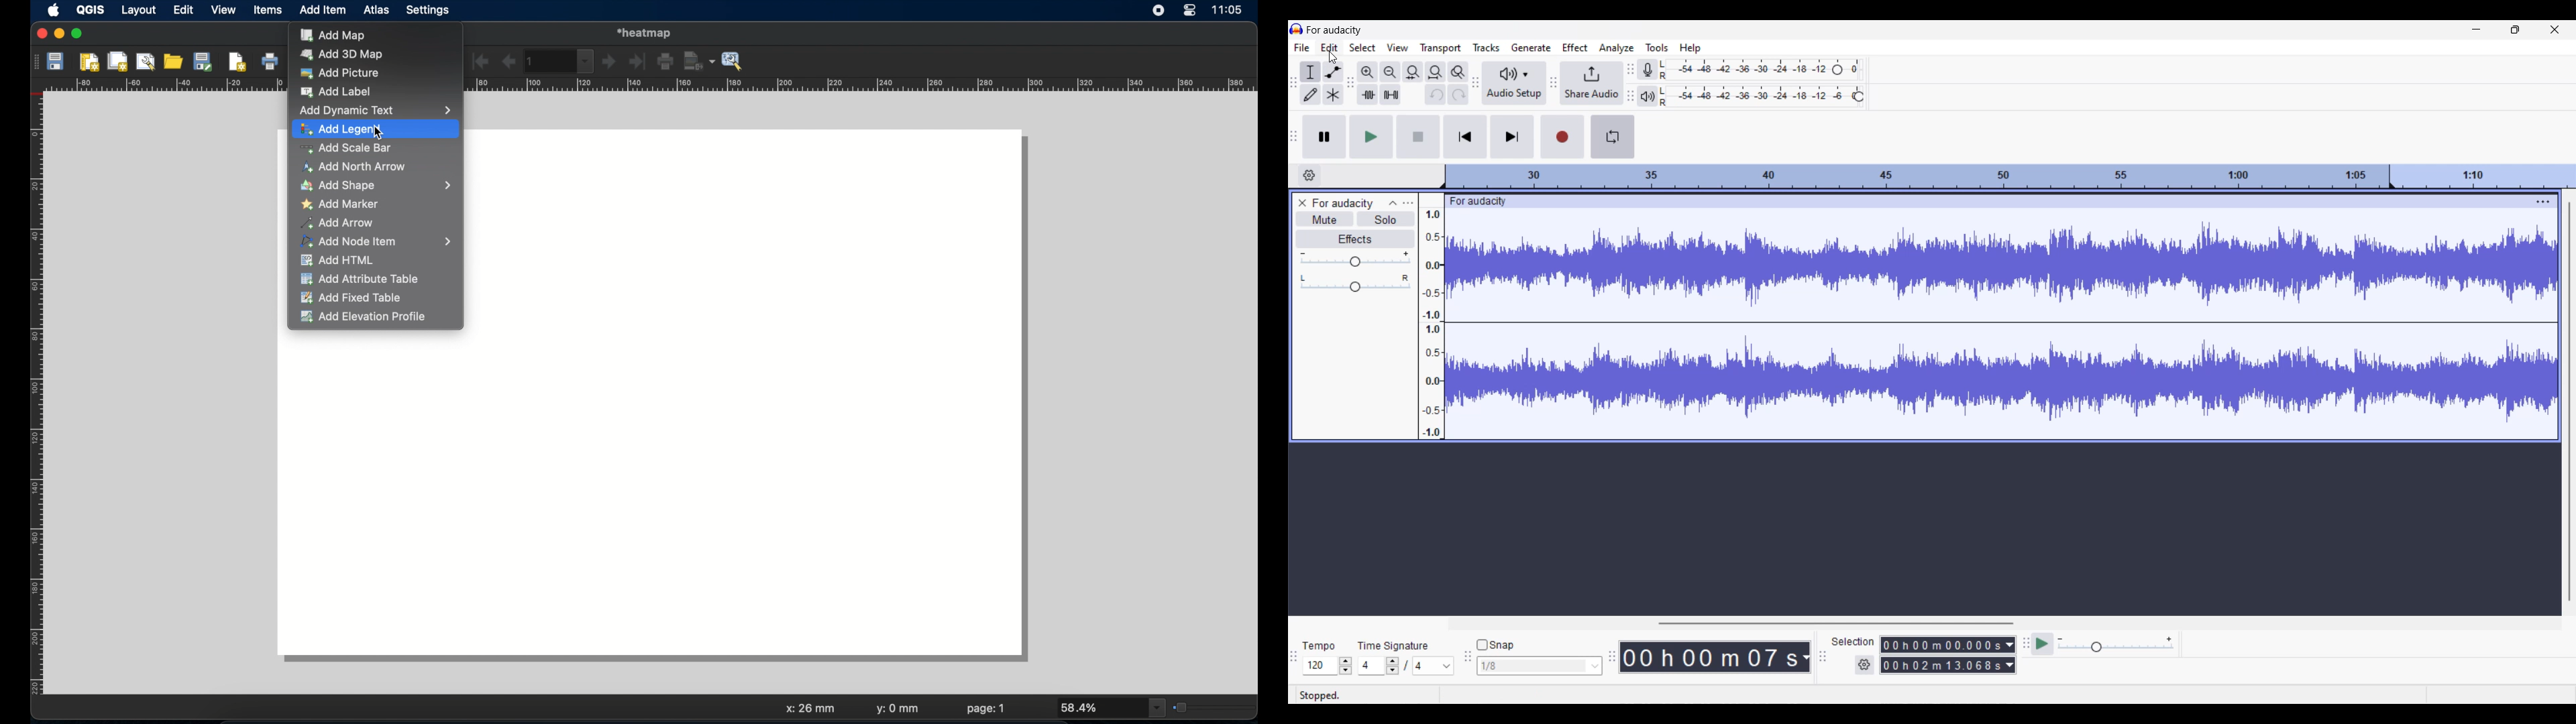  What do you see at coordinates (339, 223) in the screenshot?
I see `add arrow` at bounding box center [339, 223].